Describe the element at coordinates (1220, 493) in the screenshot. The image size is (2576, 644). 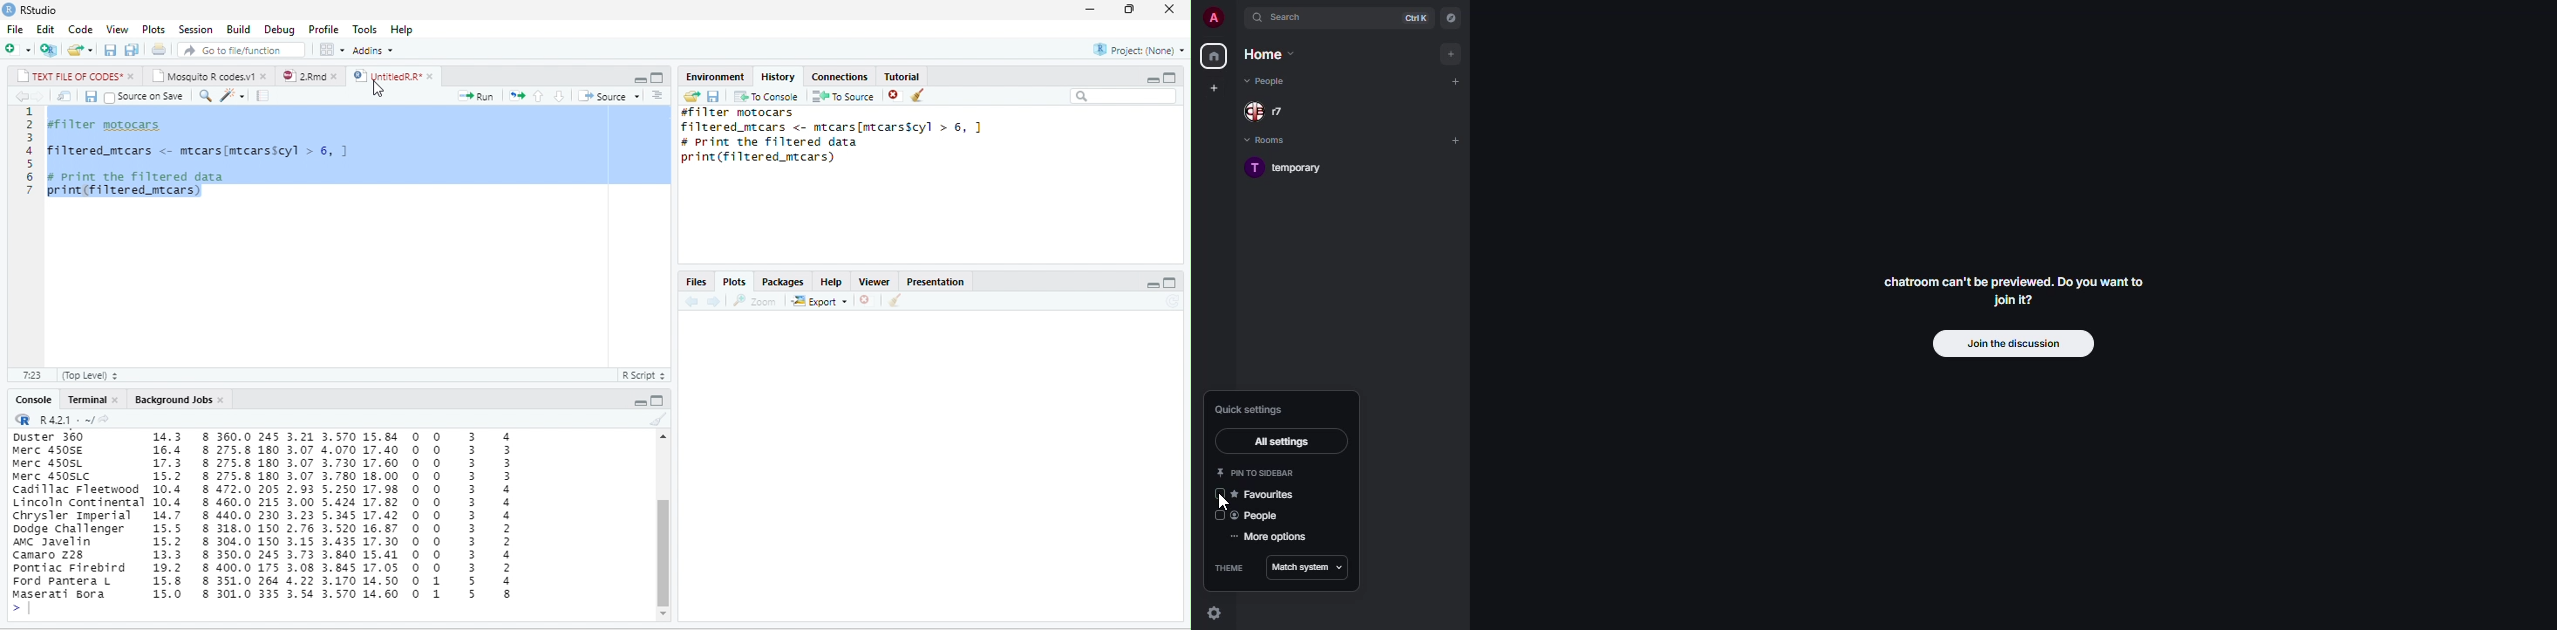
I see `disabled` at that location.